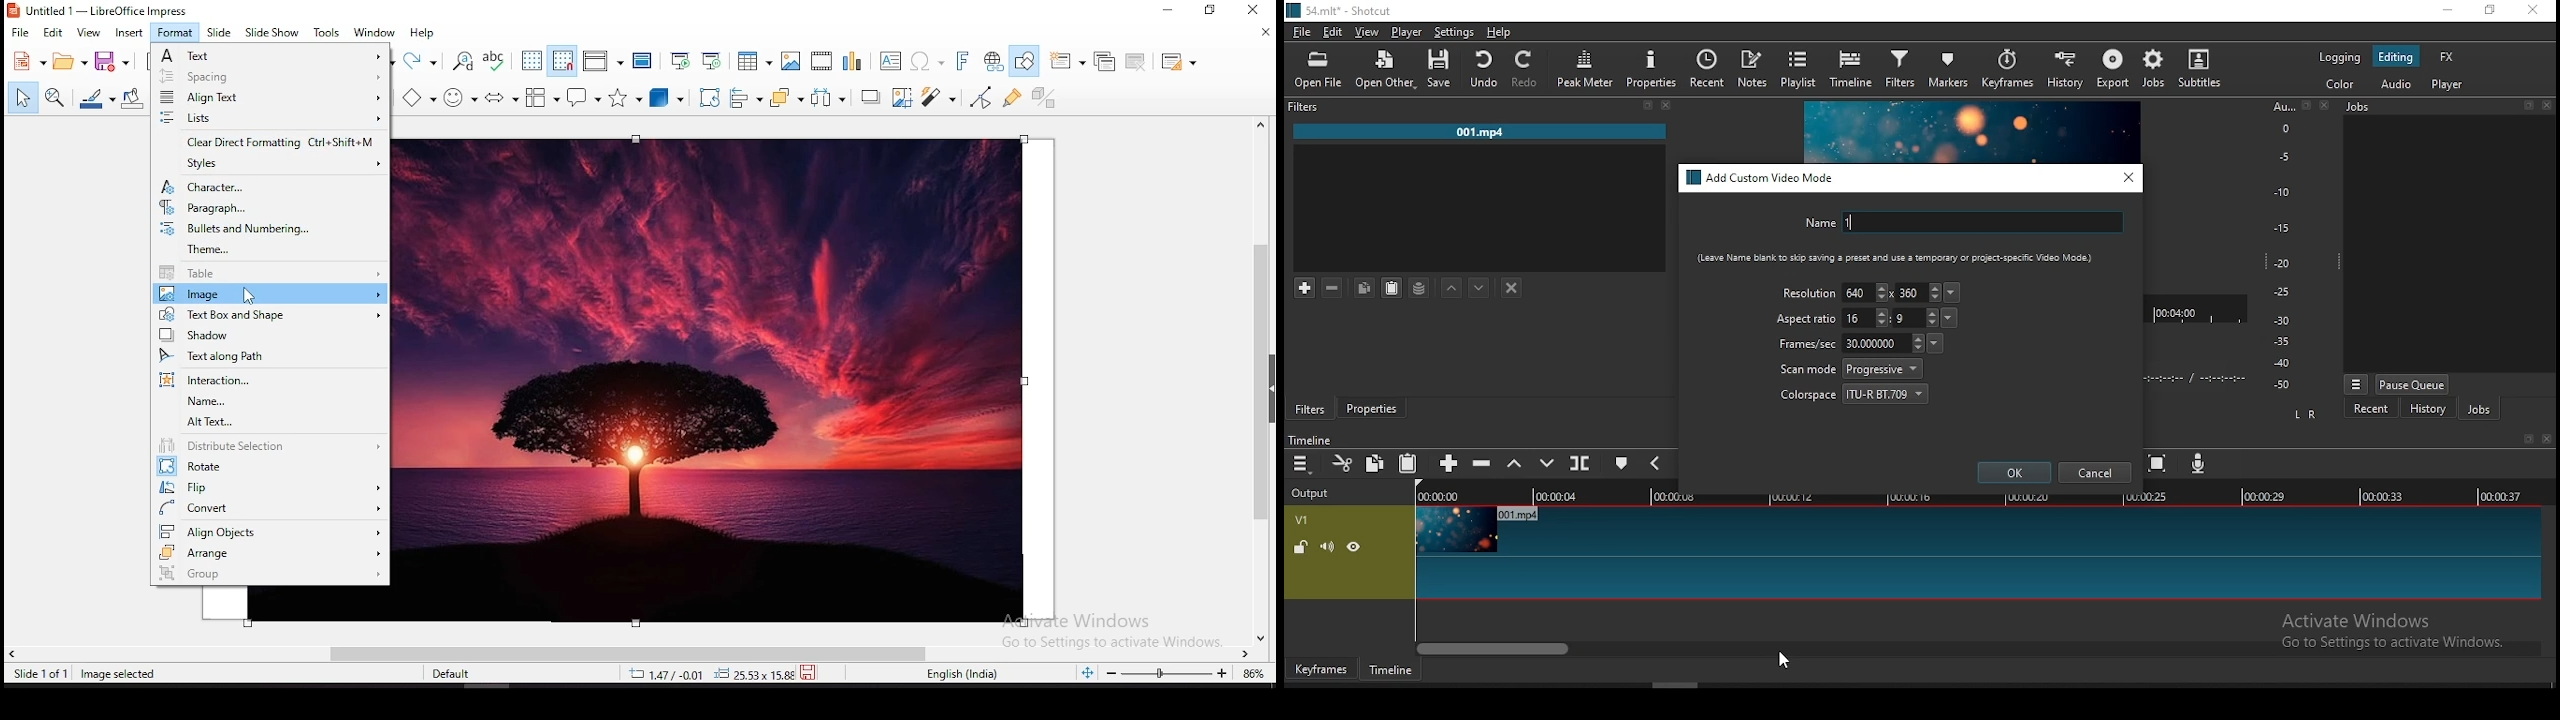 The image size is (2576, 728). What do you see at coordinates (270, 77) in the screenshot?
I see `spacing` at bounding box center [270, 77].